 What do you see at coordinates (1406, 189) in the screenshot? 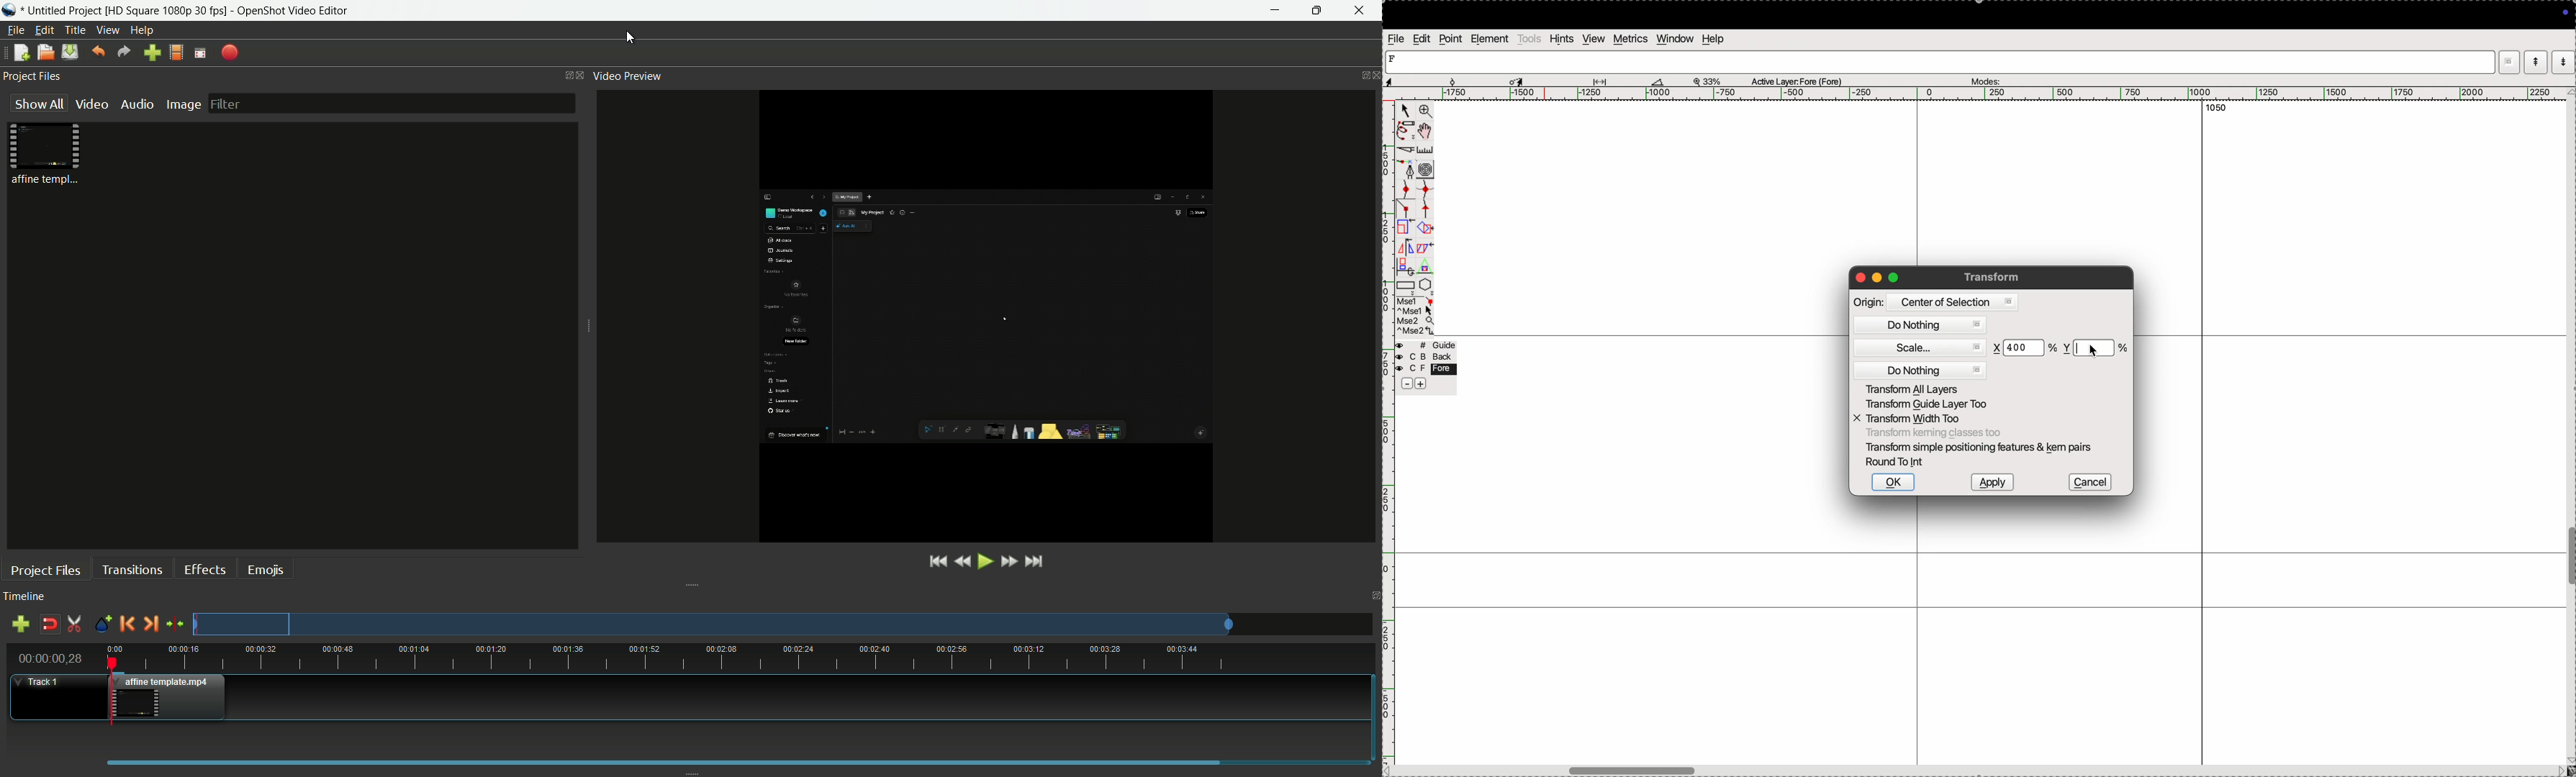
I see `point curve` at bounding box center [1406, 189].